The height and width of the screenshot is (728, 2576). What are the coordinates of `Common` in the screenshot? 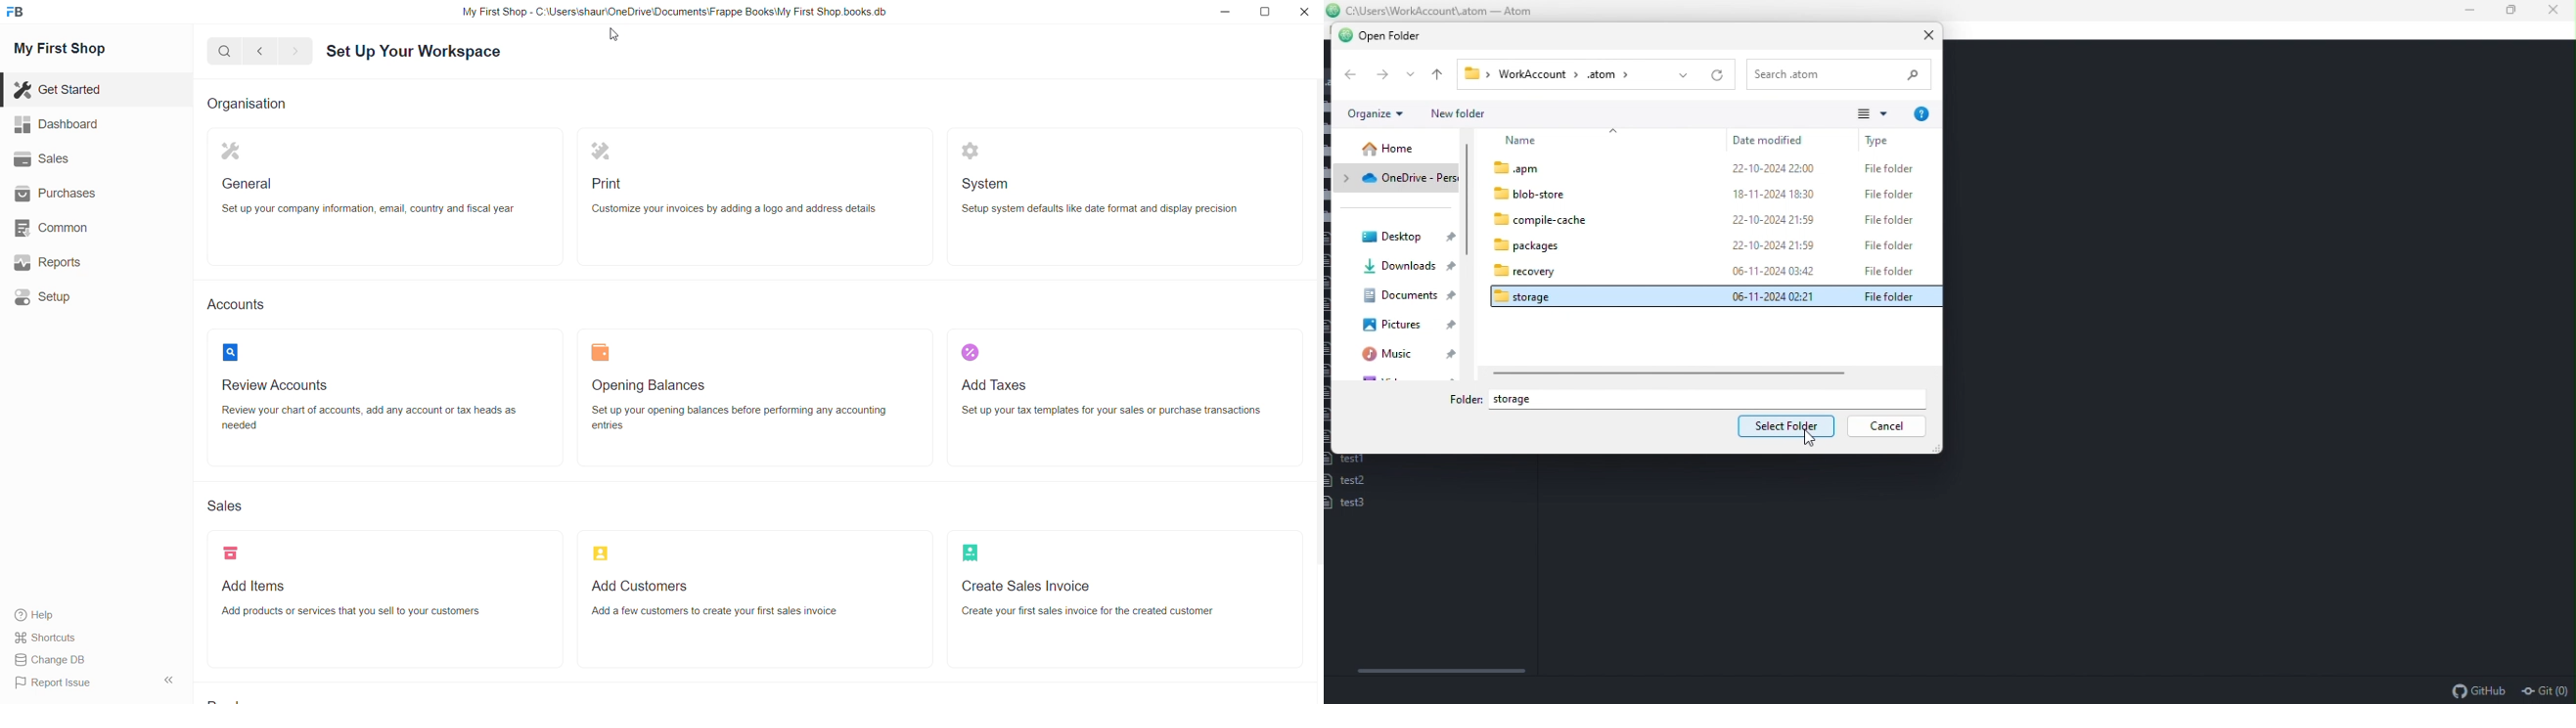 It's located at (50, 228).